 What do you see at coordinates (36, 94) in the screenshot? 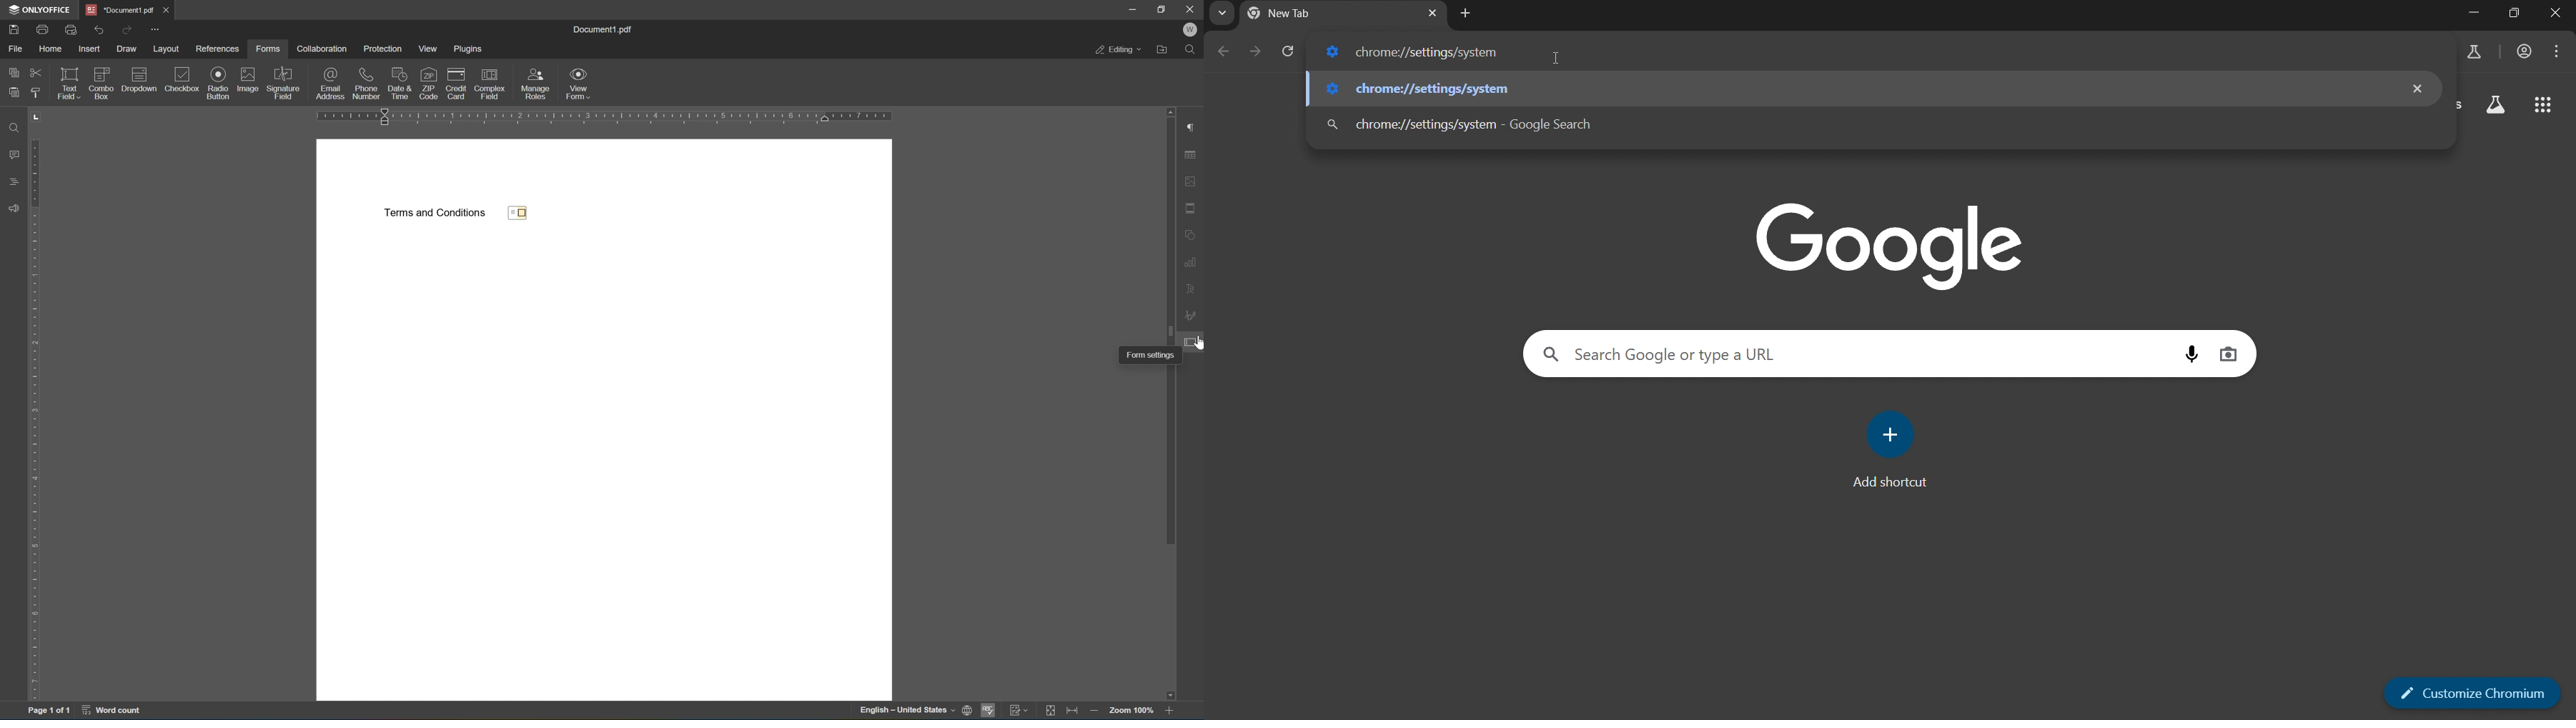
I see `copy style` at bounding box center [36, 94].